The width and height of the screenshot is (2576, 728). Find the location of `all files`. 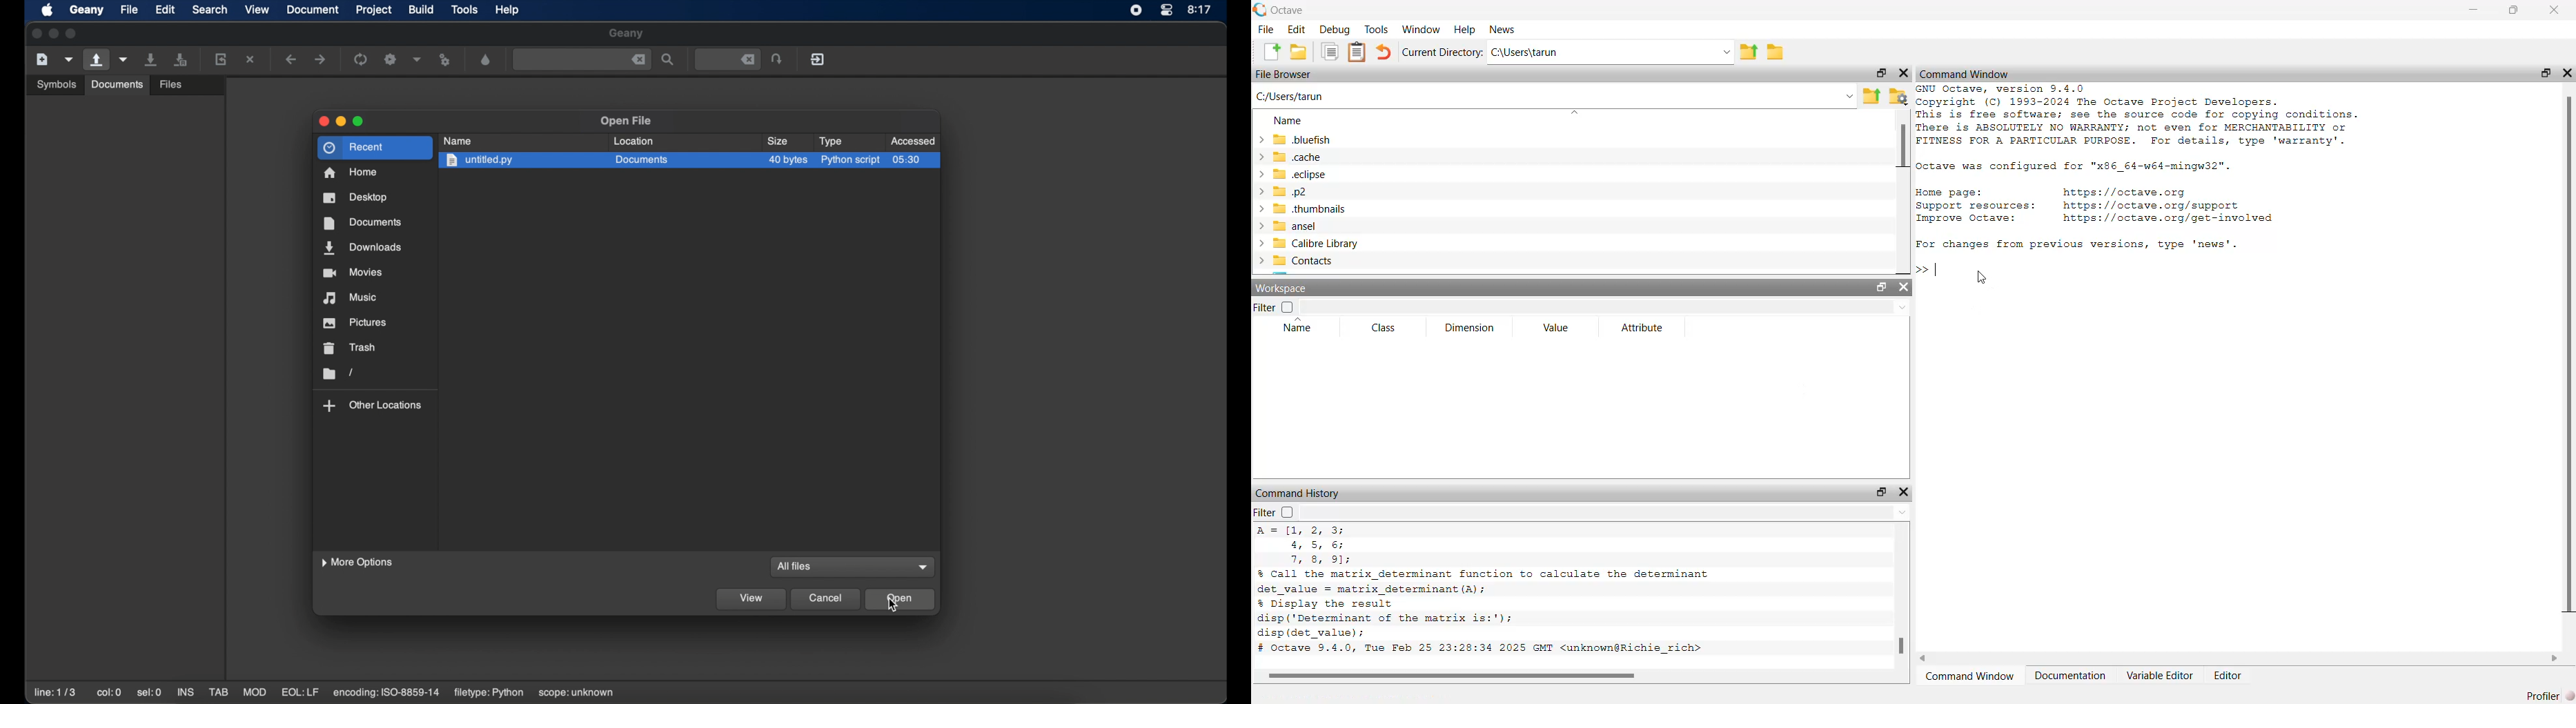

all files is located at coordinates (796, 566).